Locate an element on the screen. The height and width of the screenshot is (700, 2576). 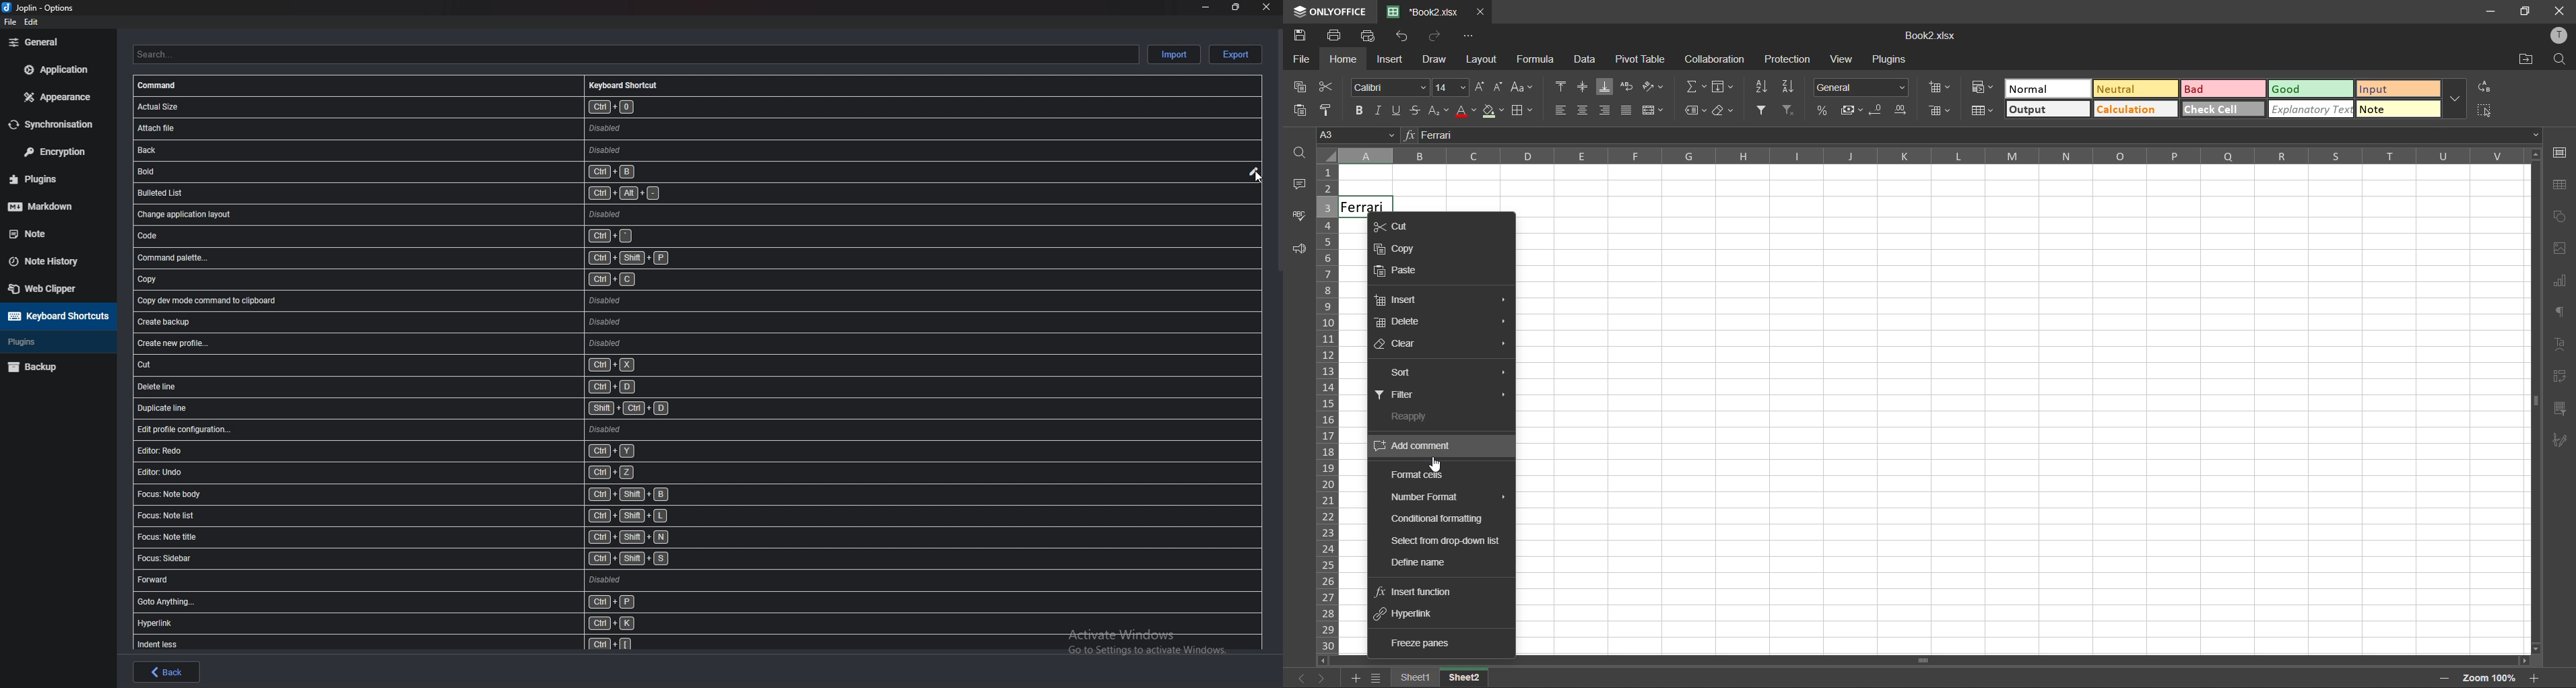
shortcut is located at coordinates (417, 259).